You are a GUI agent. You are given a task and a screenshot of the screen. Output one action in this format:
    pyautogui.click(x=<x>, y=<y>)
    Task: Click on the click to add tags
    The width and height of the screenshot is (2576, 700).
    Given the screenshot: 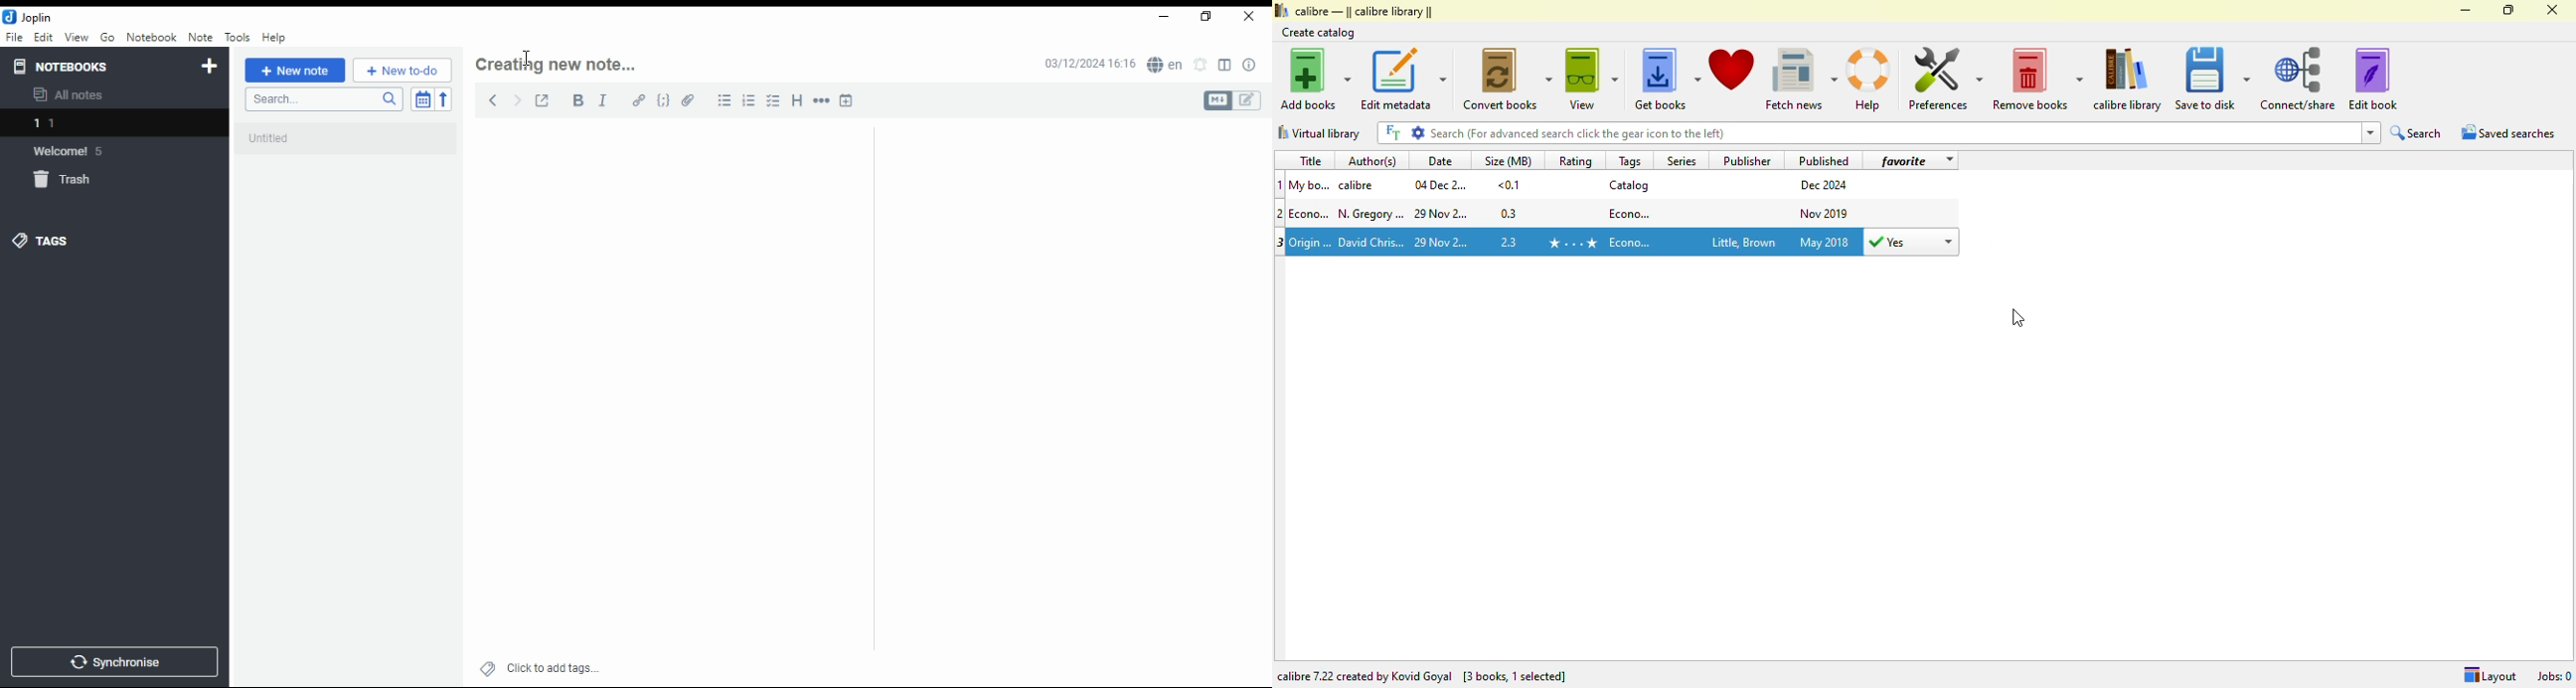 What is the action you would take?
    pyautogui.click(x=553, y=665)
    